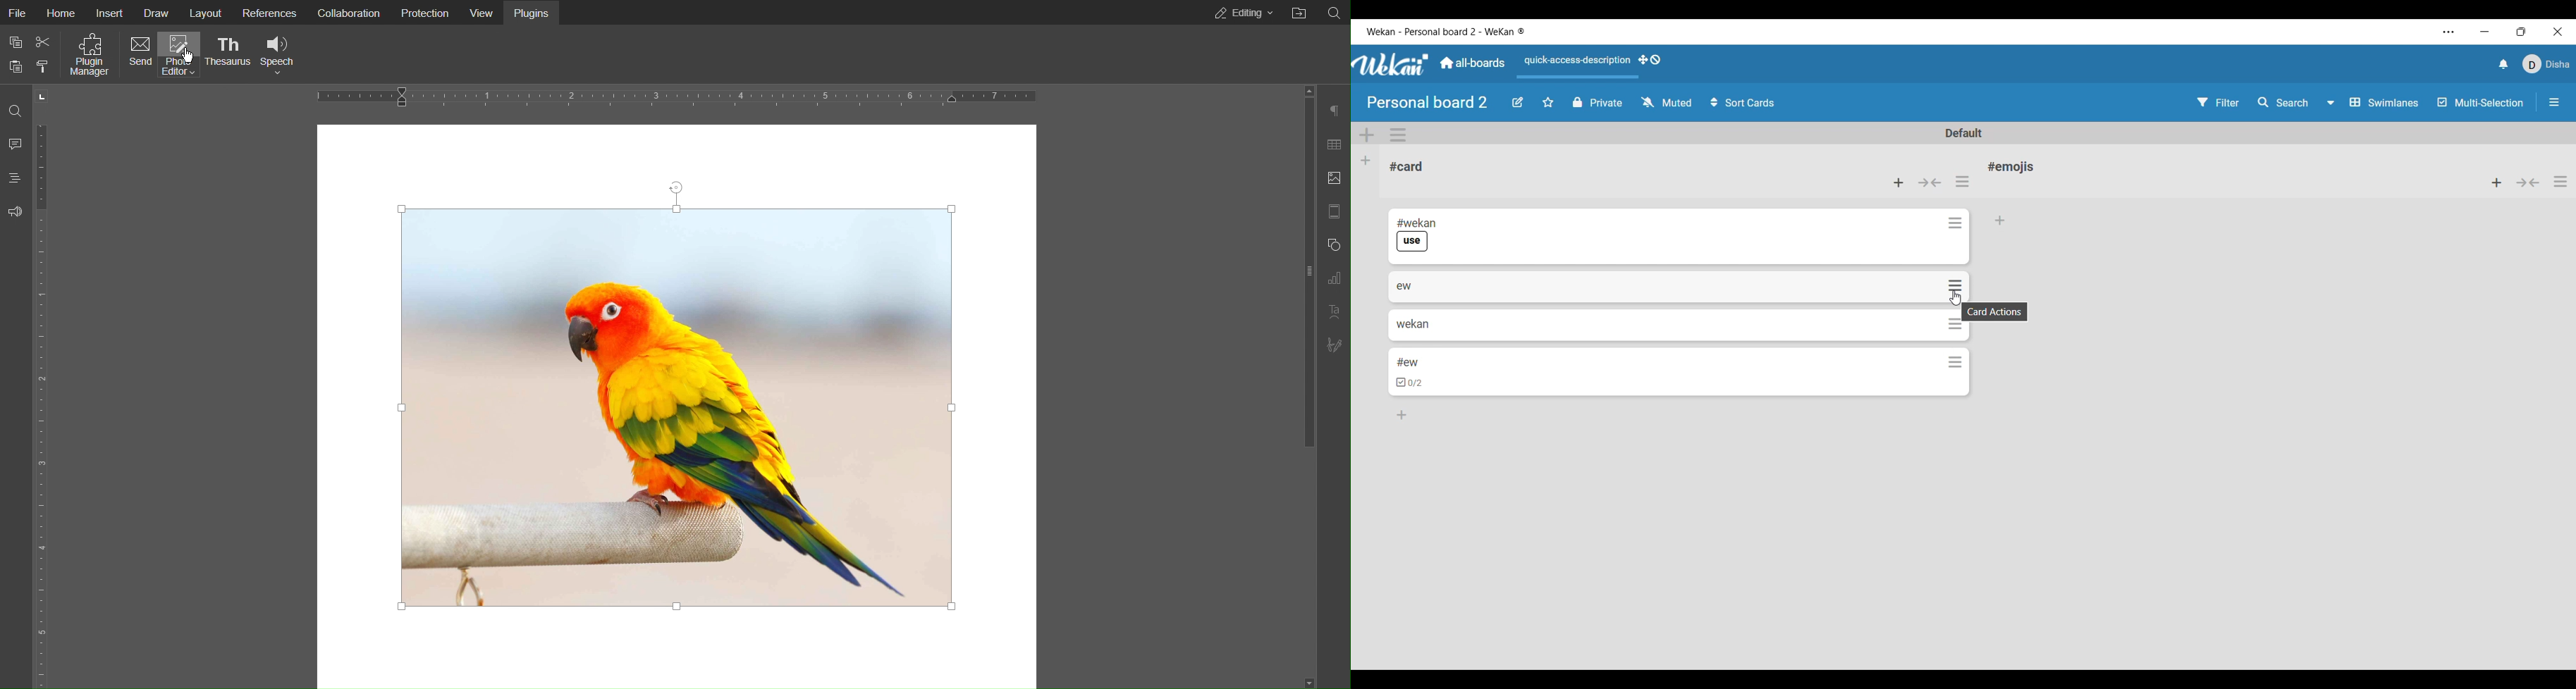  Describe the element at coordinates (1404, 285) in the screenshot. I see `ew` at that location.